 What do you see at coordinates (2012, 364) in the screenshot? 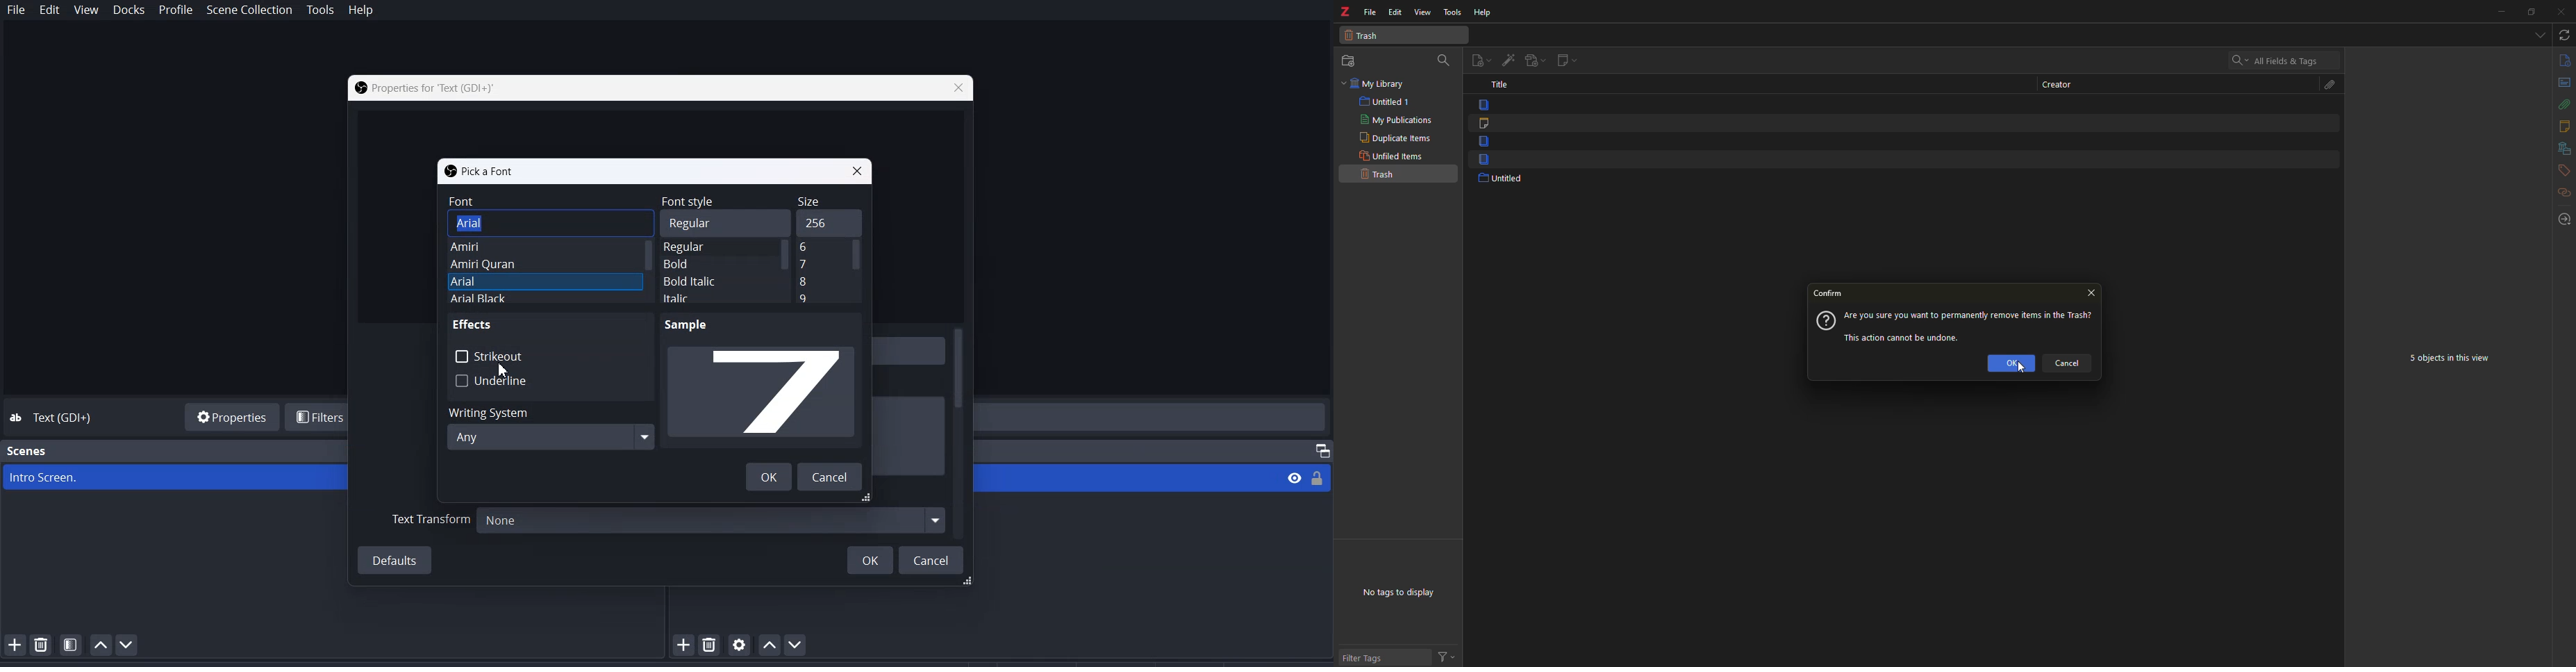
I see `ok` at bounding box center [2012, 364].